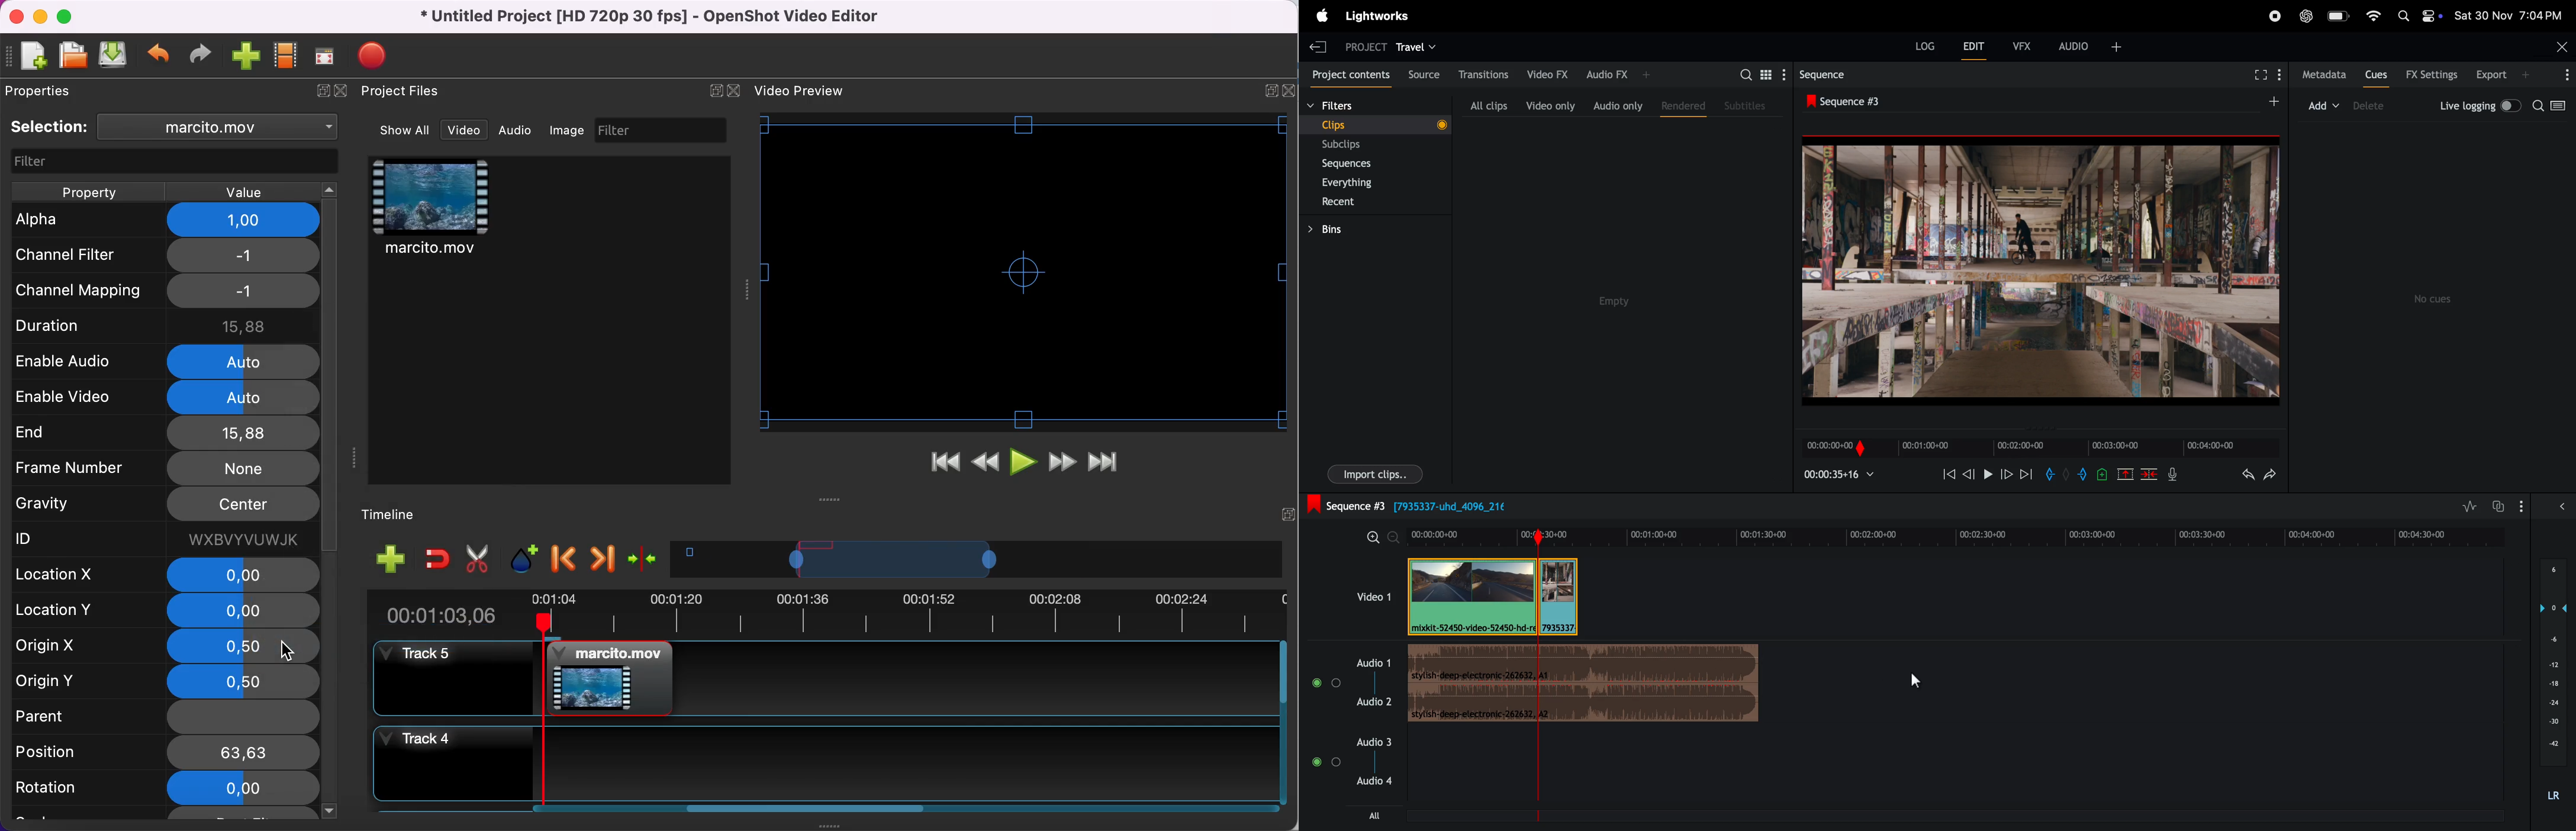 The image size is (2576, 840). Describe the element at coordinates (1288, 91) in the screenshot. I see `Close` at that location.